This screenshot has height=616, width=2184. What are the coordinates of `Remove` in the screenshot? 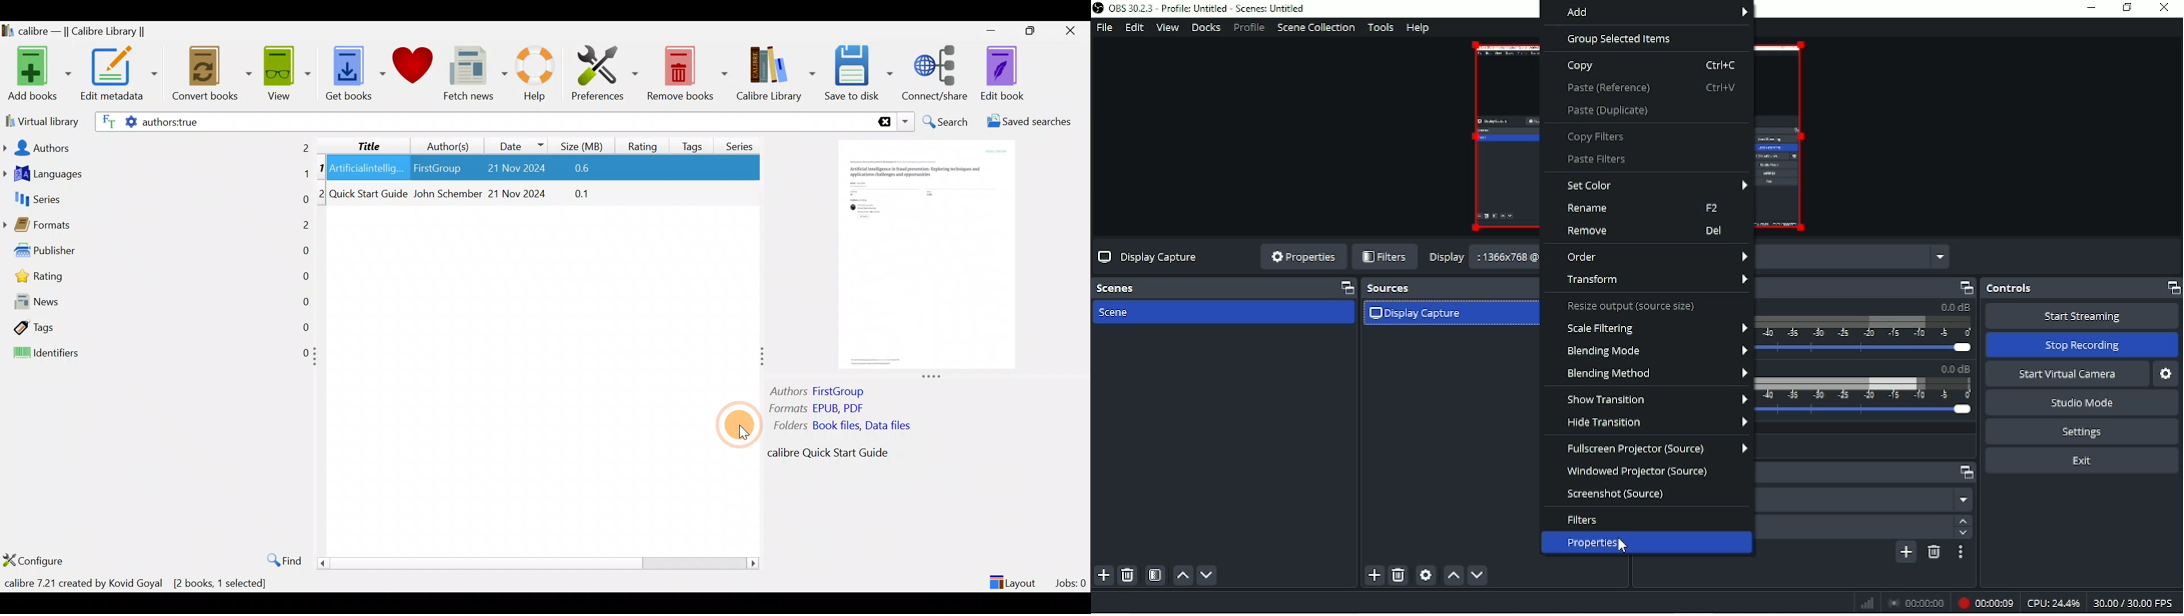 It's located at (1645, 232).